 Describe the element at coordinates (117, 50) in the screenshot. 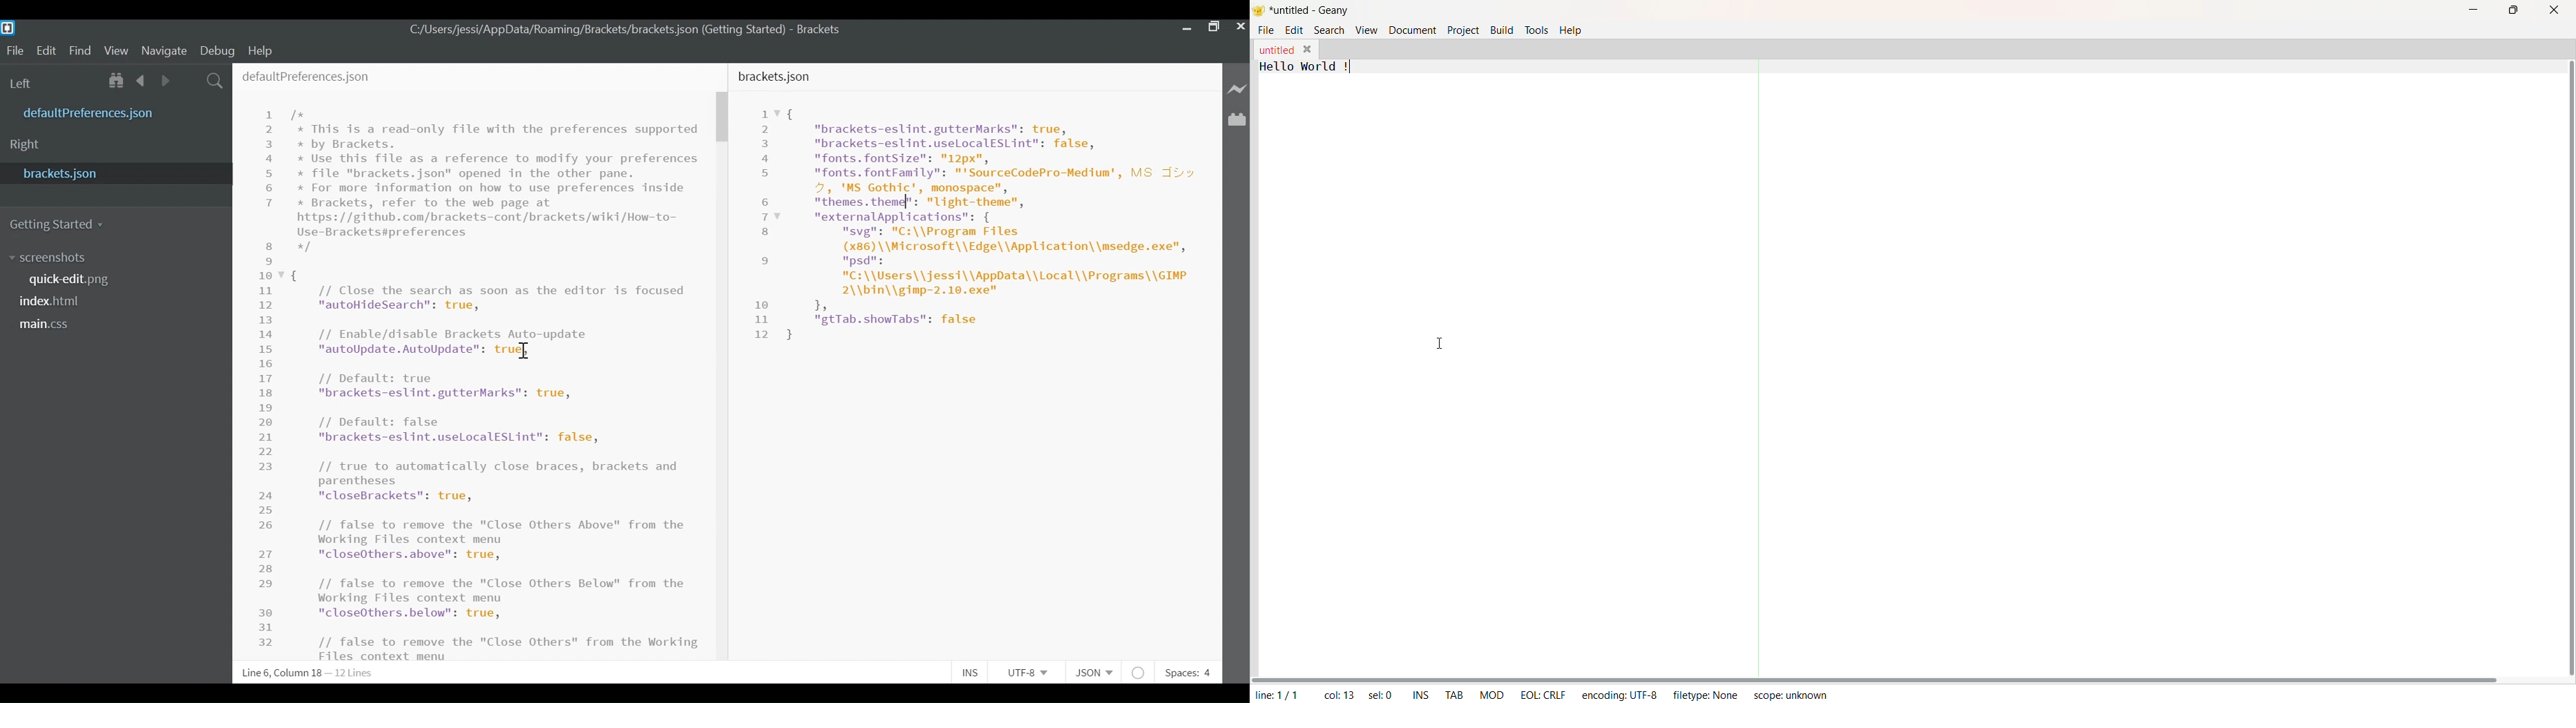

I see `View` at that location.